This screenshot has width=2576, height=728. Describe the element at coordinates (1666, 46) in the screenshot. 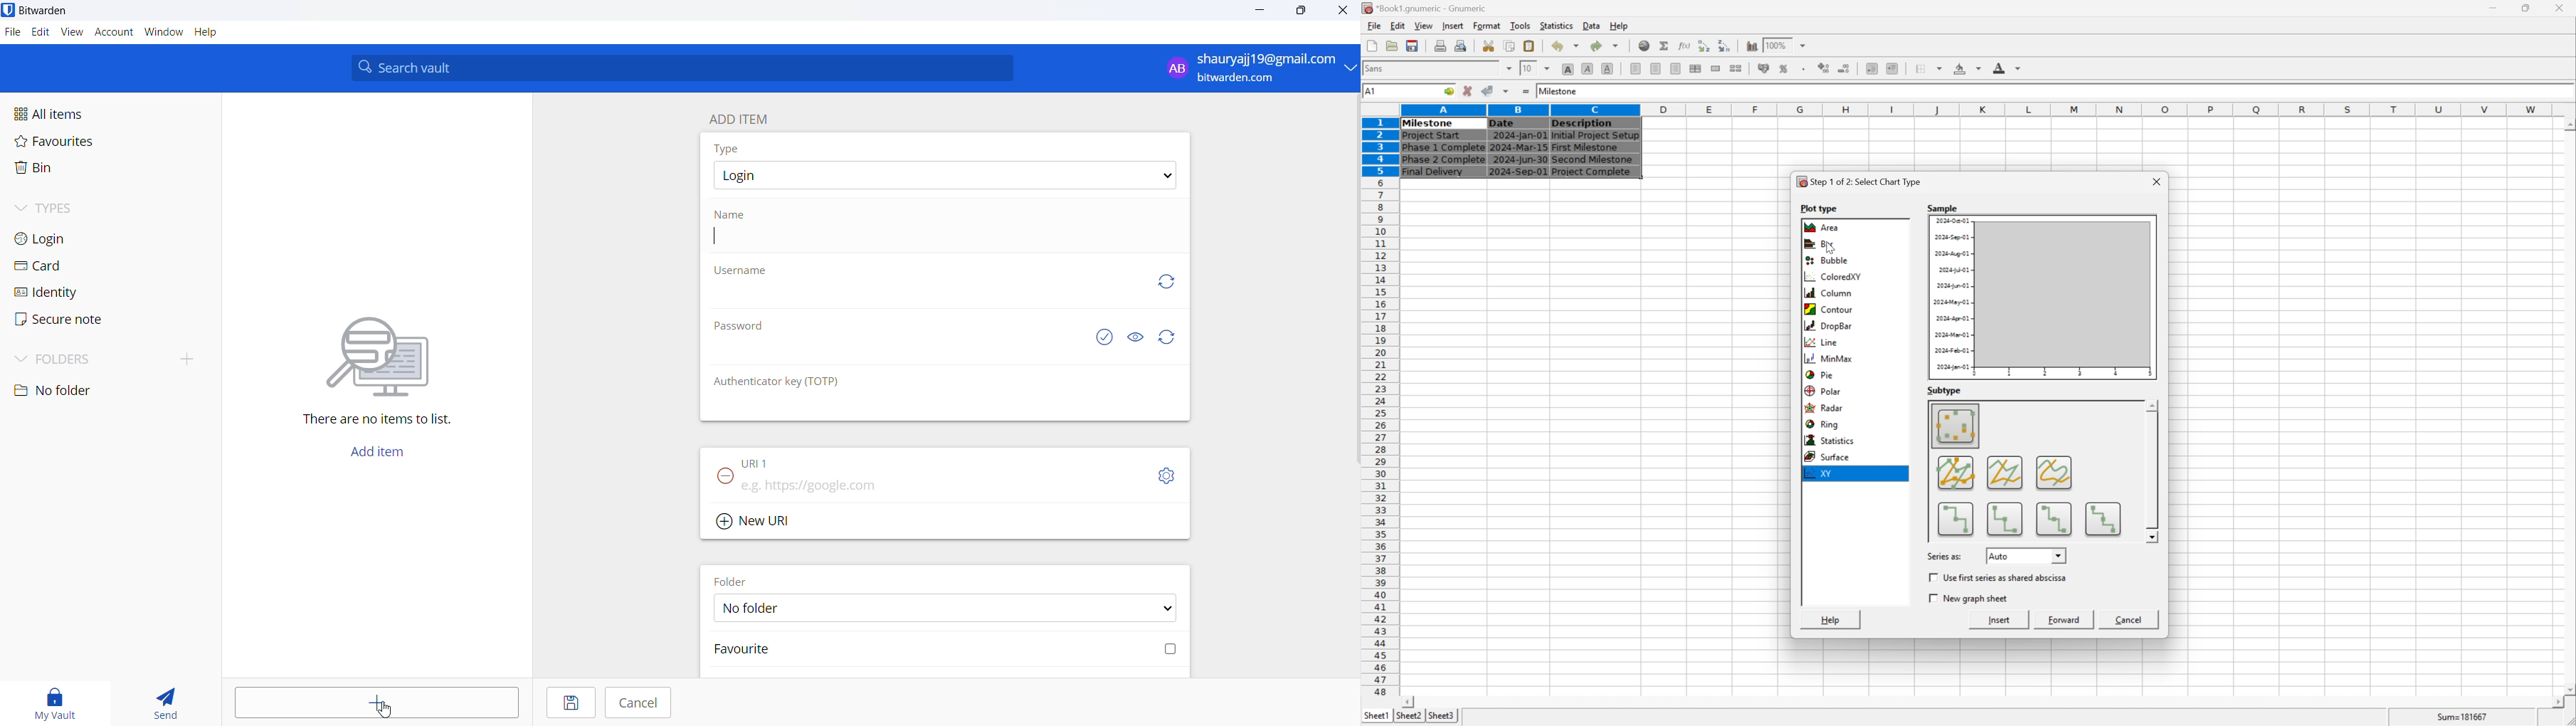

I see `sum in current cell` at that location.